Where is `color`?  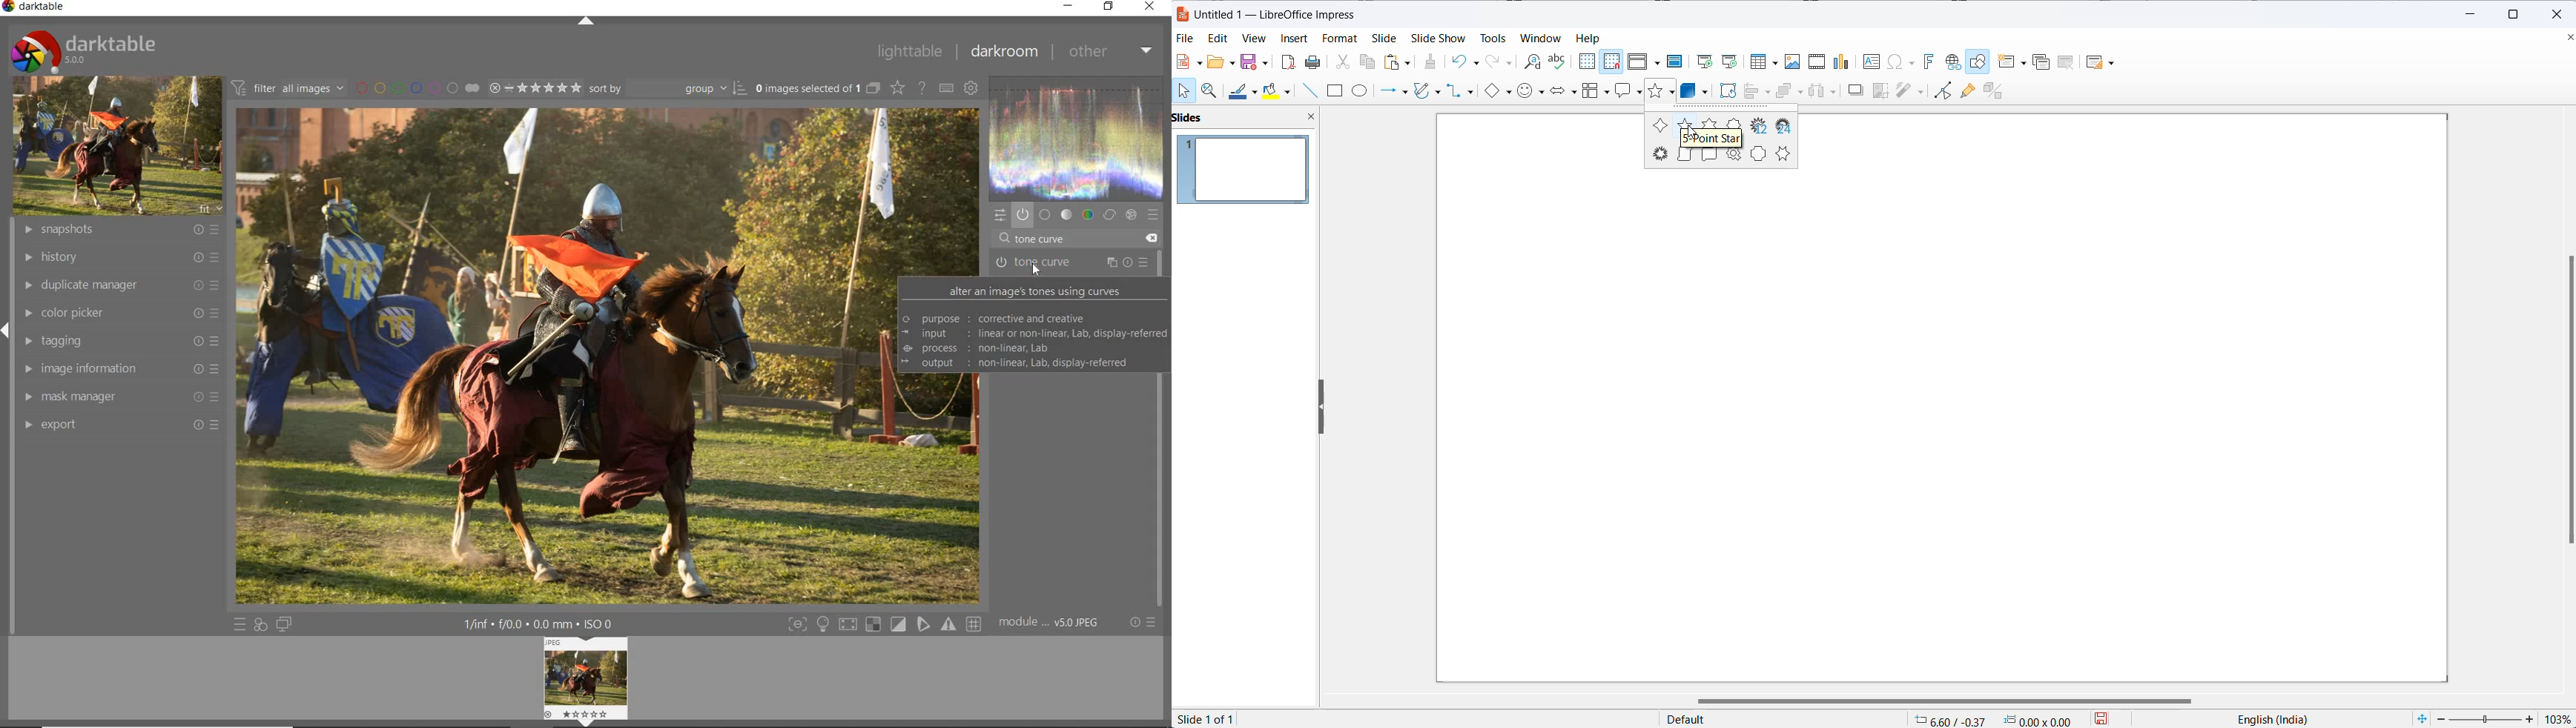
color is located at coordinates (1089, 215).